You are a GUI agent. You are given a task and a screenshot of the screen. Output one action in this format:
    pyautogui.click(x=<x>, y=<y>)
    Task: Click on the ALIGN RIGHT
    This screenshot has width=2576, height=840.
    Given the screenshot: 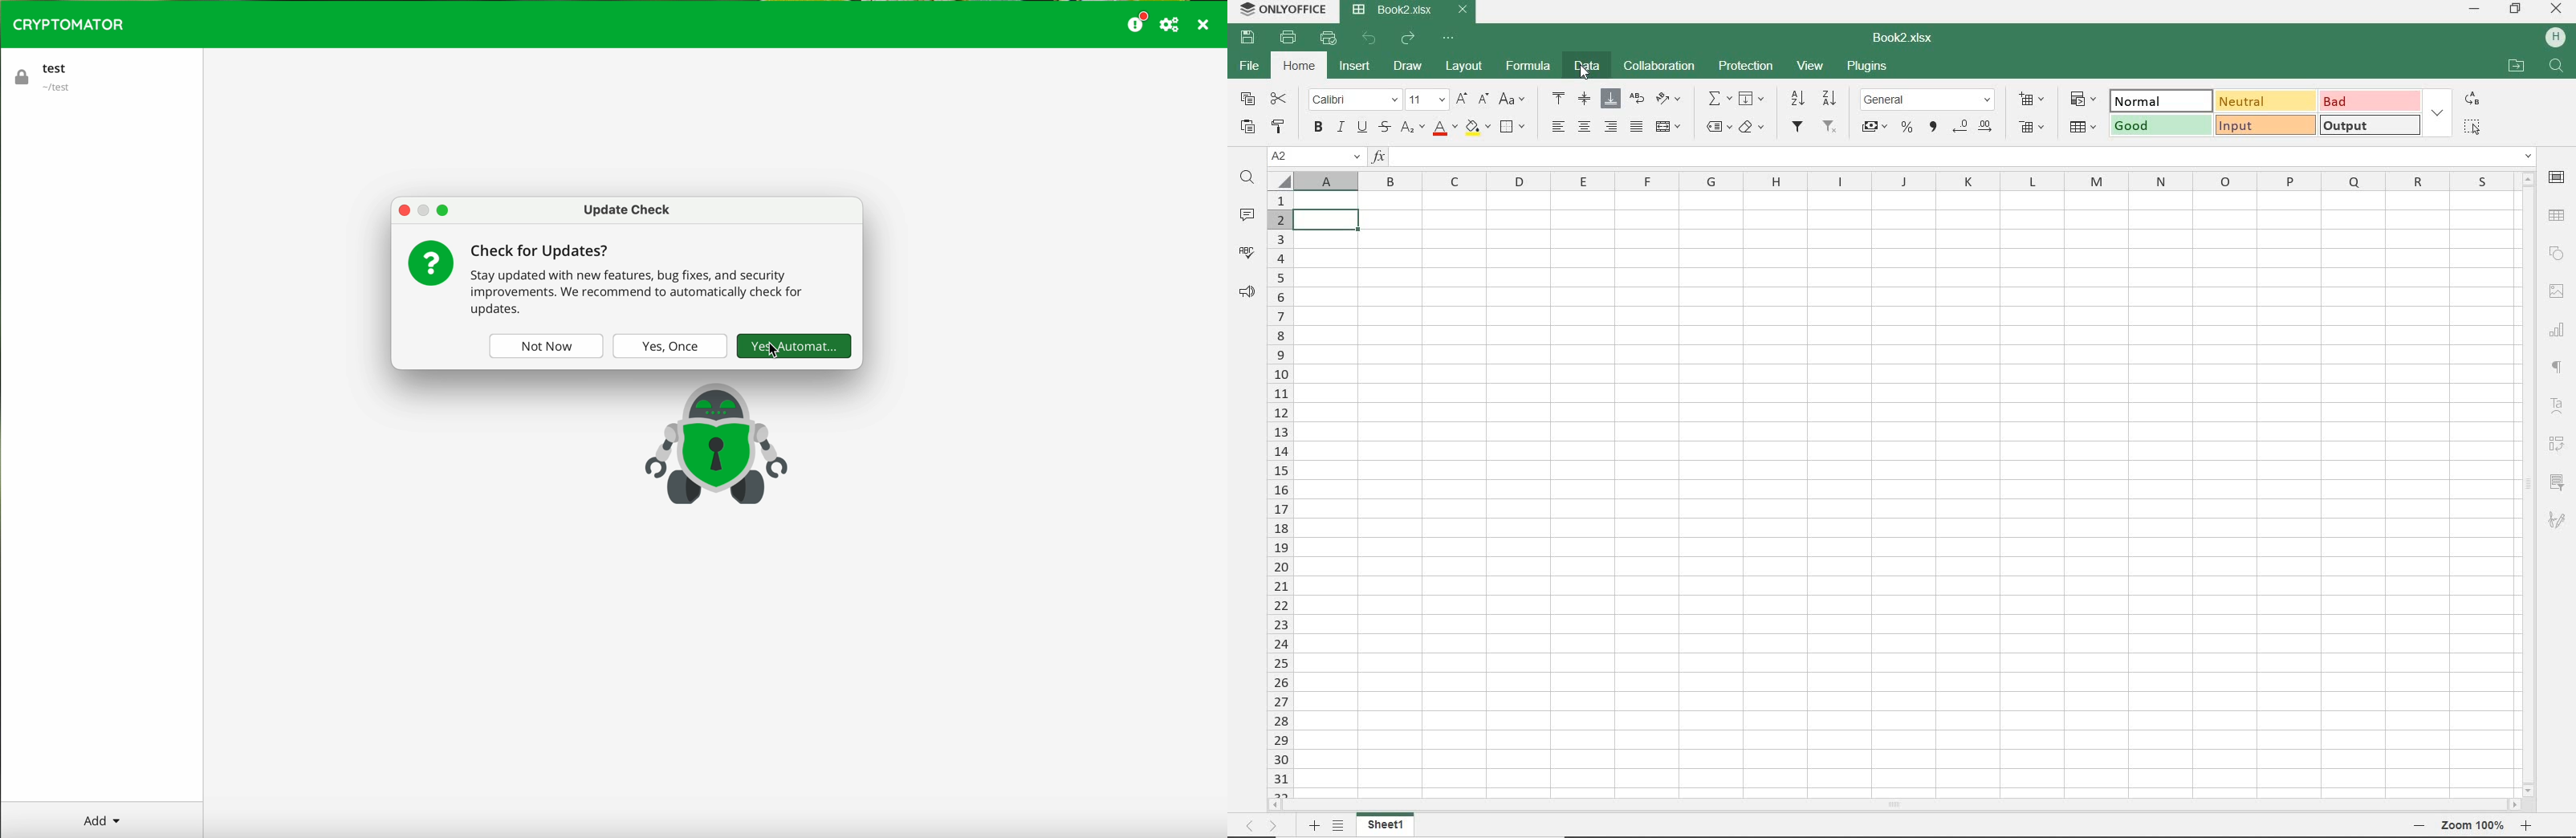 What is the action you would take?
    pyautogui.click(x=1611, y=126)
    